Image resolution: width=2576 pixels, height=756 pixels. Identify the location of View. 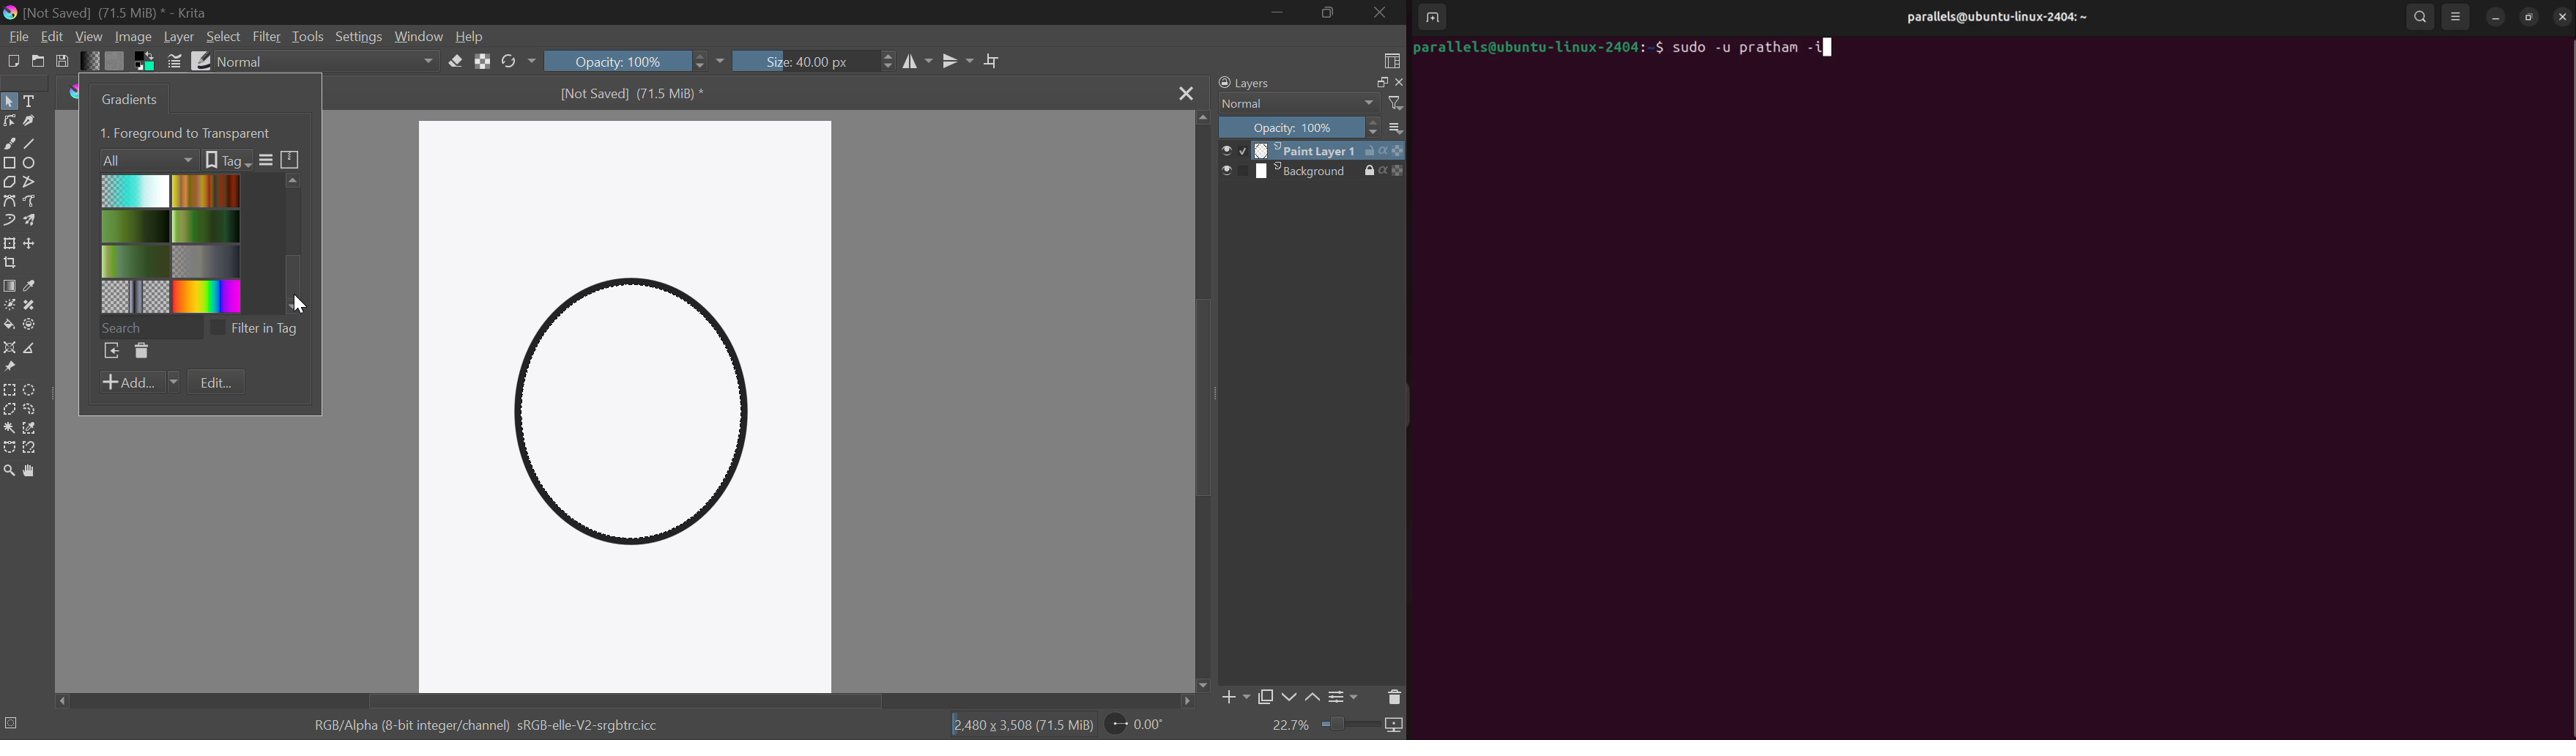
(89, 37).